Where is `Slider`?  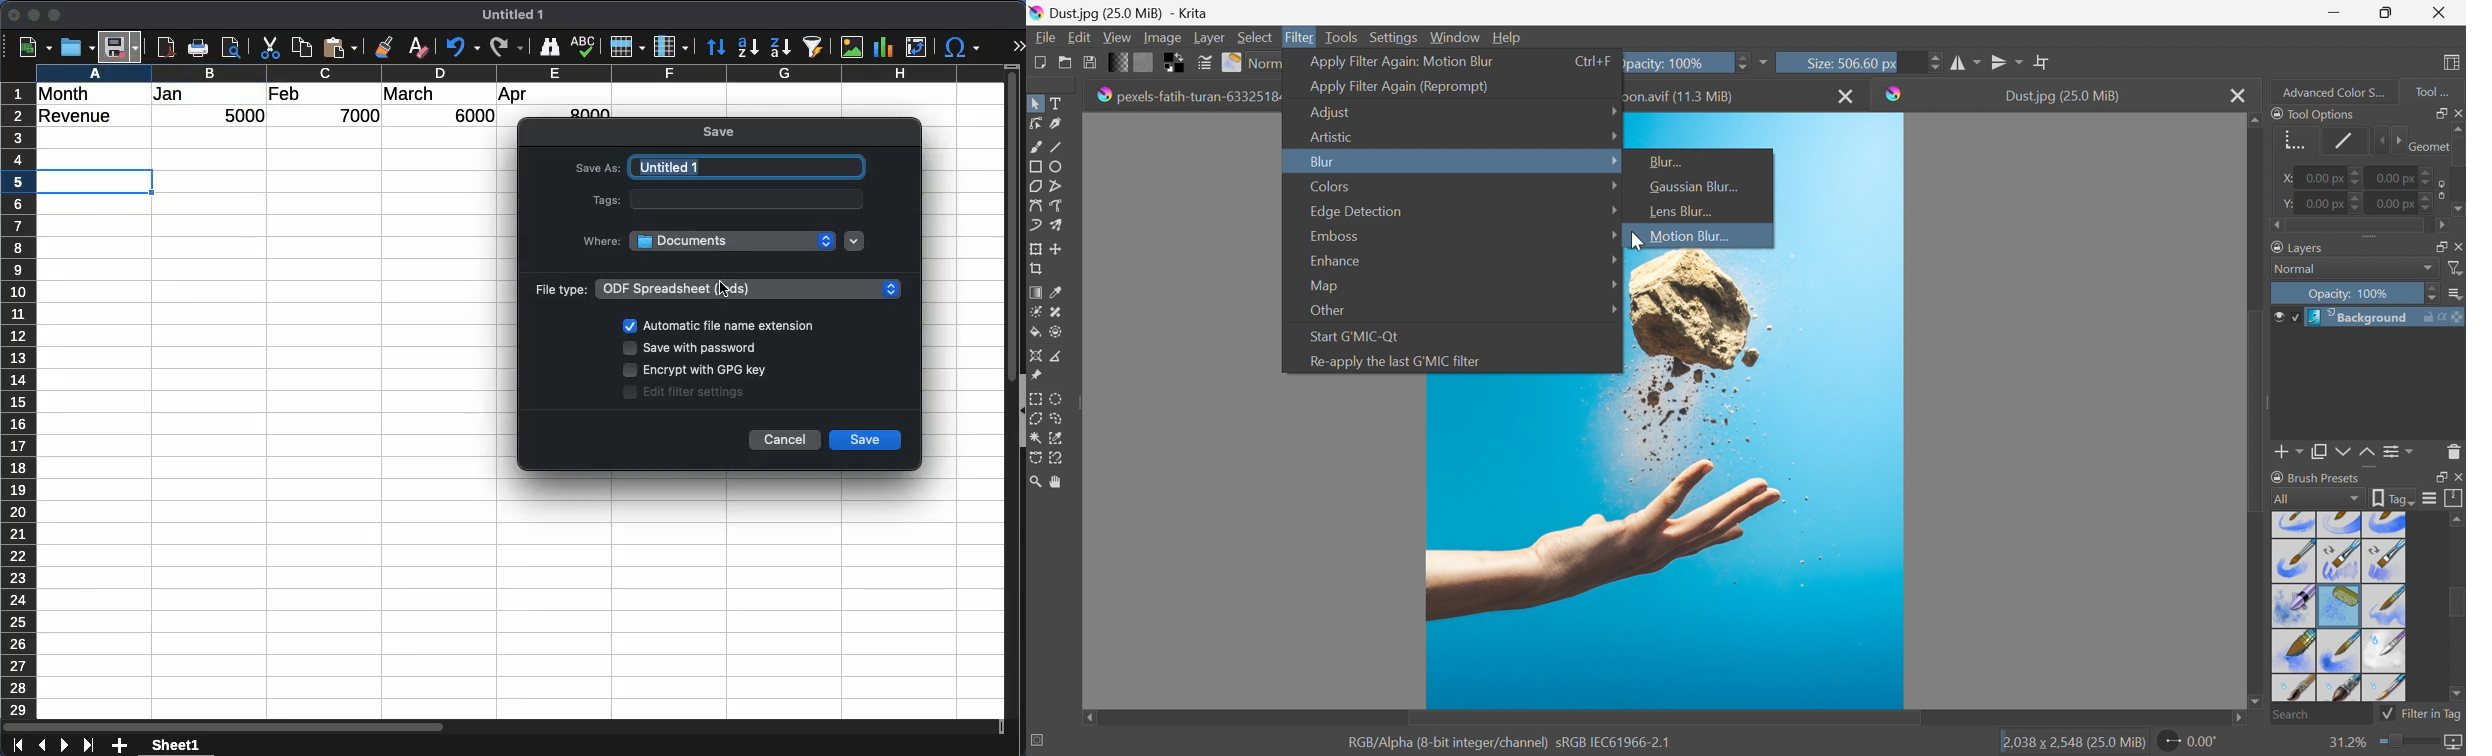
Slider is located at coordinates (2428, 172).